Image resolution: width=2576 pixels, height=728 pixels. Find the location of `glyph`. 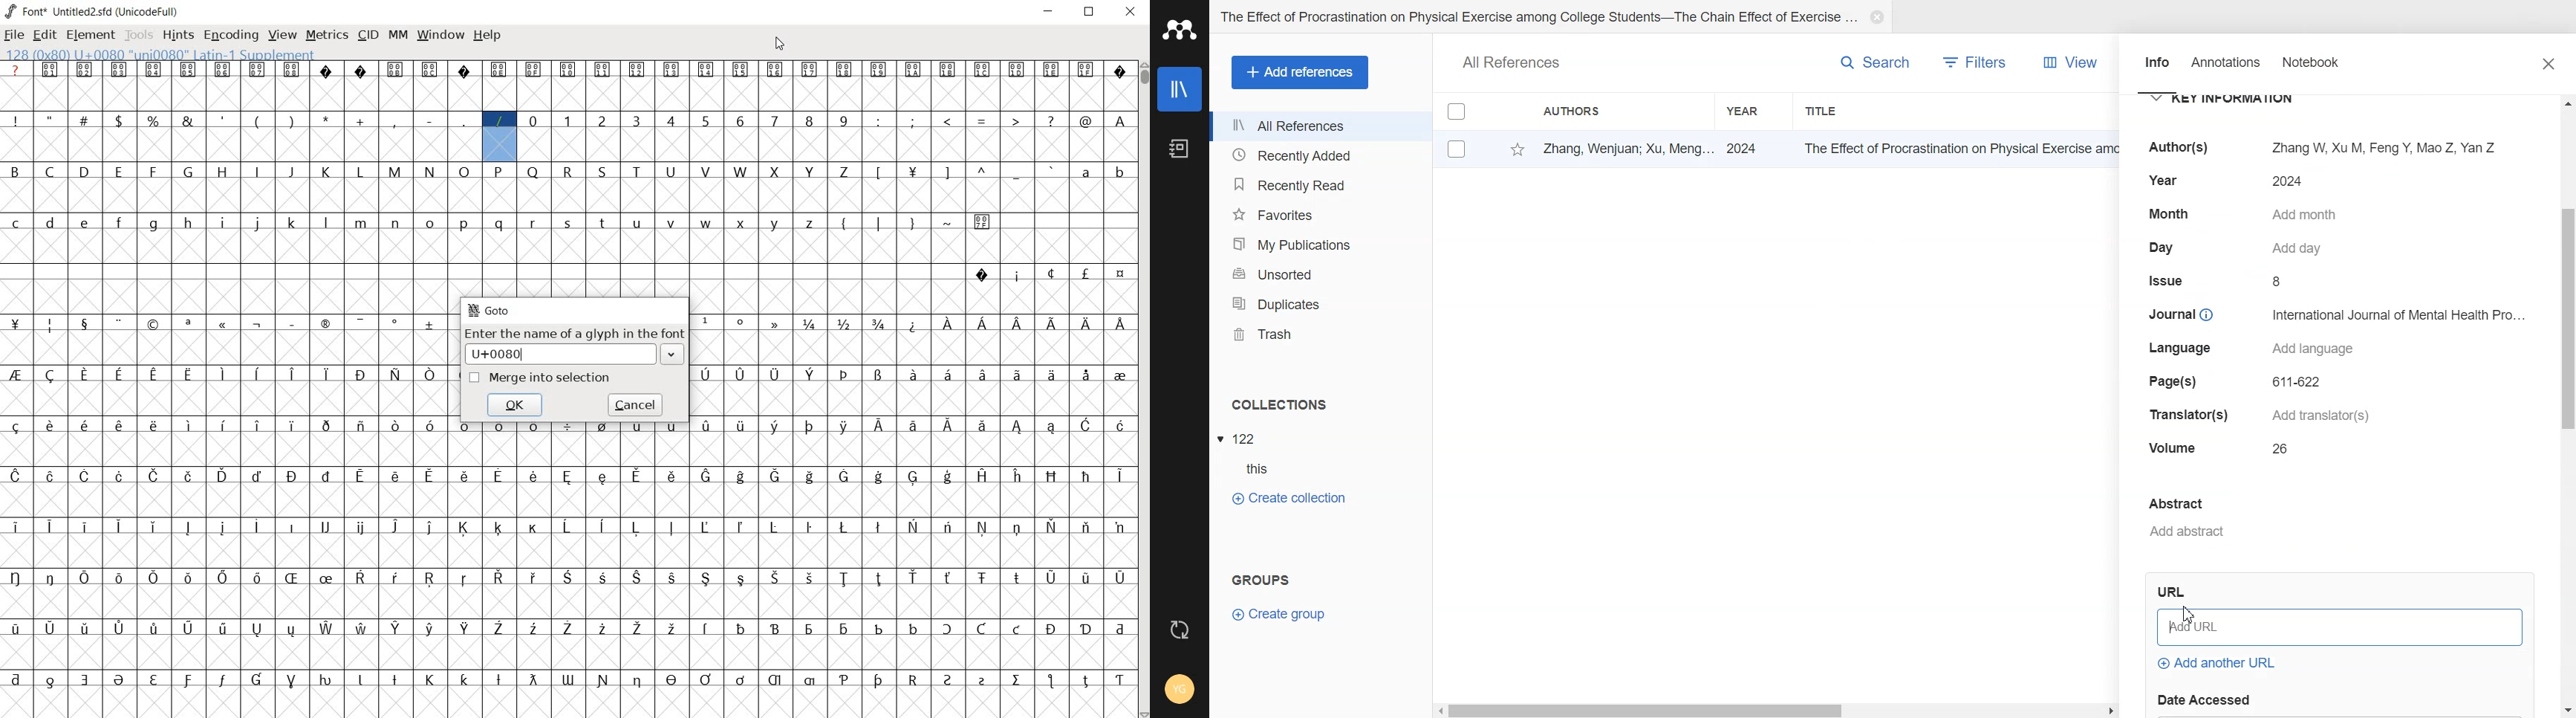

glyph is located at coordinates (1052, 427).